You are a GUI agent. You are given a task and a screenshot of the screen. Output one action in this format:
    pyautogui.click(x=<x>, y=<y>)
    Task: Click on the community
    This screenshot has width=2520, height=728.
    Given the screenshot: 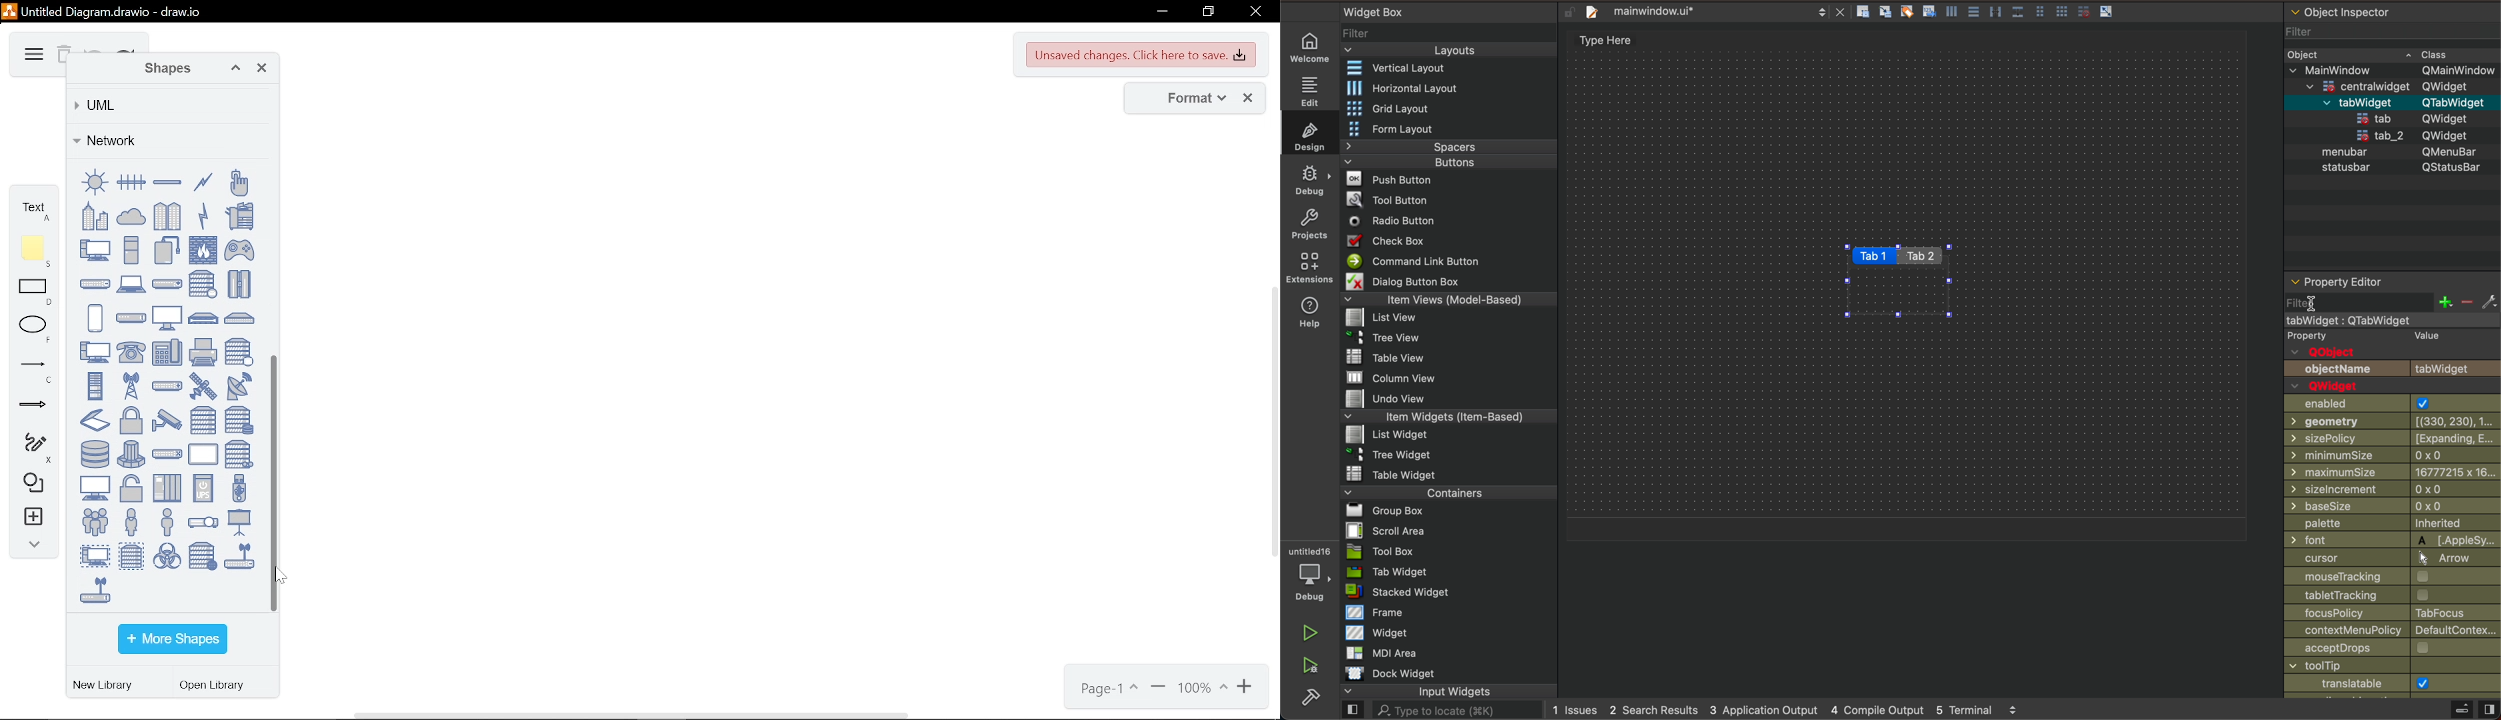 What is the action you would take?
    pyautogui.click(x=168, y=216)
    